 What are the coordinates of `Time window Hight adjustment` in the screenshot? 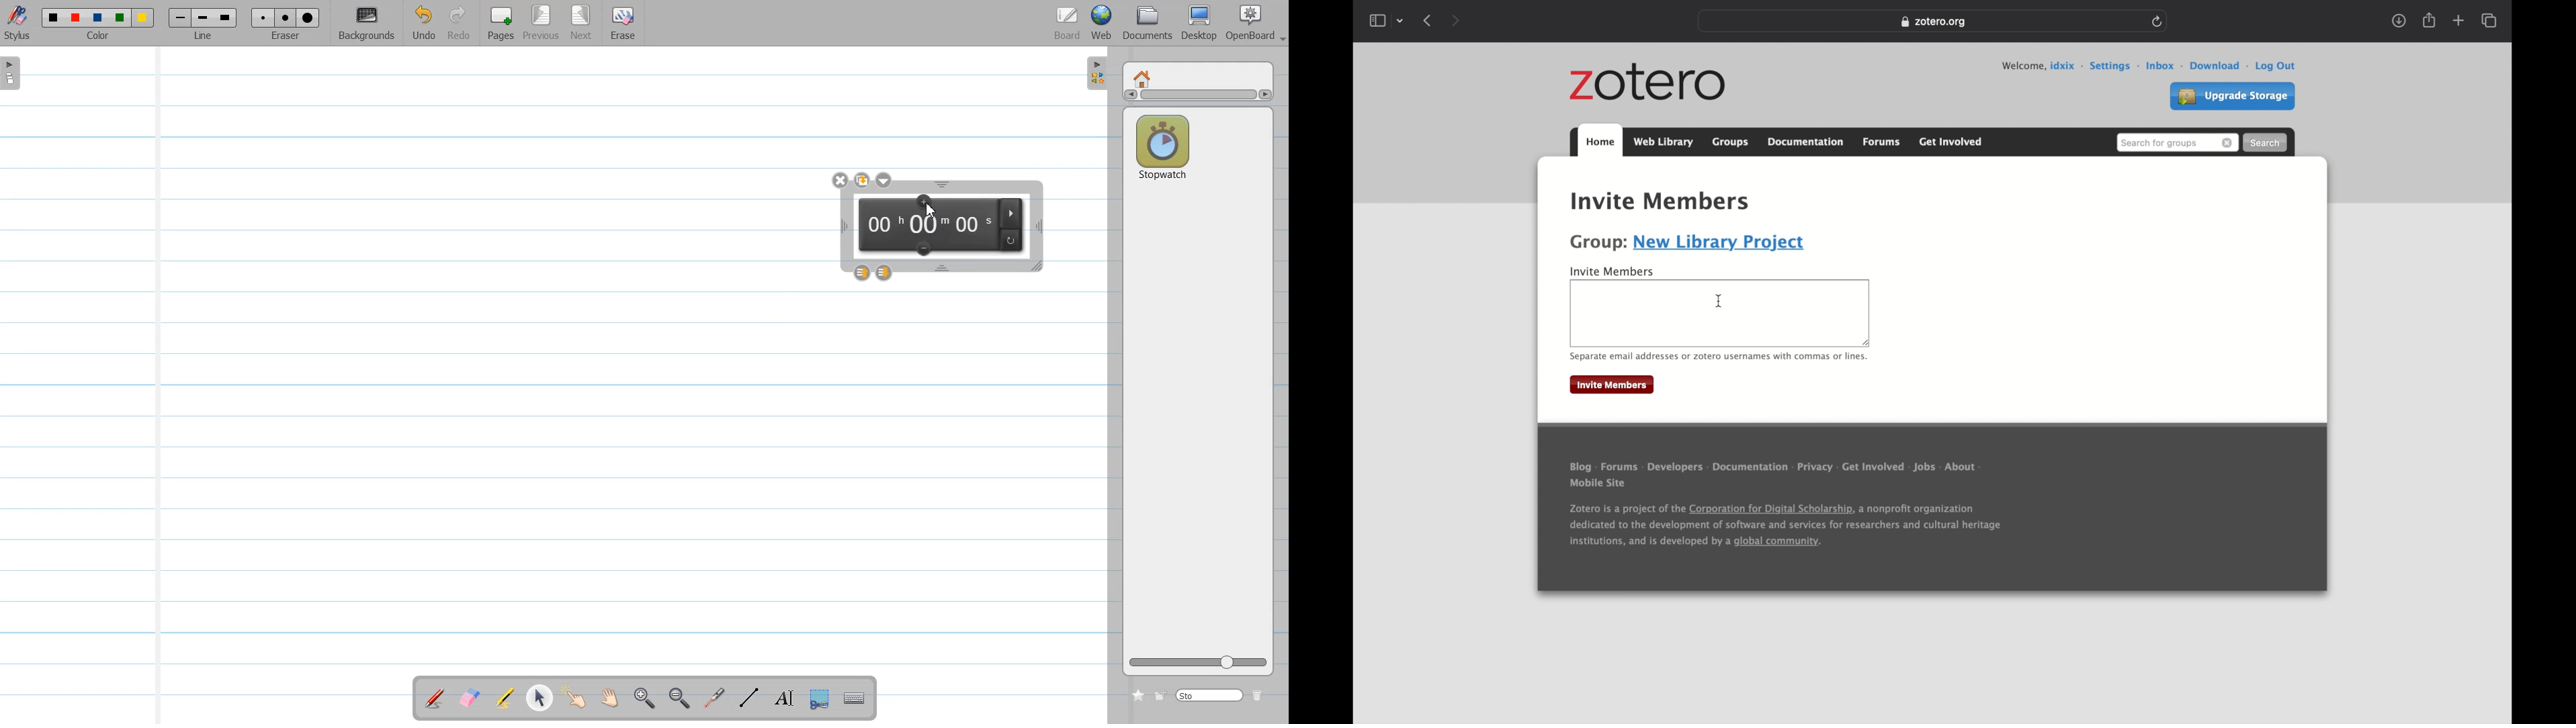 It's located at (943, 268).